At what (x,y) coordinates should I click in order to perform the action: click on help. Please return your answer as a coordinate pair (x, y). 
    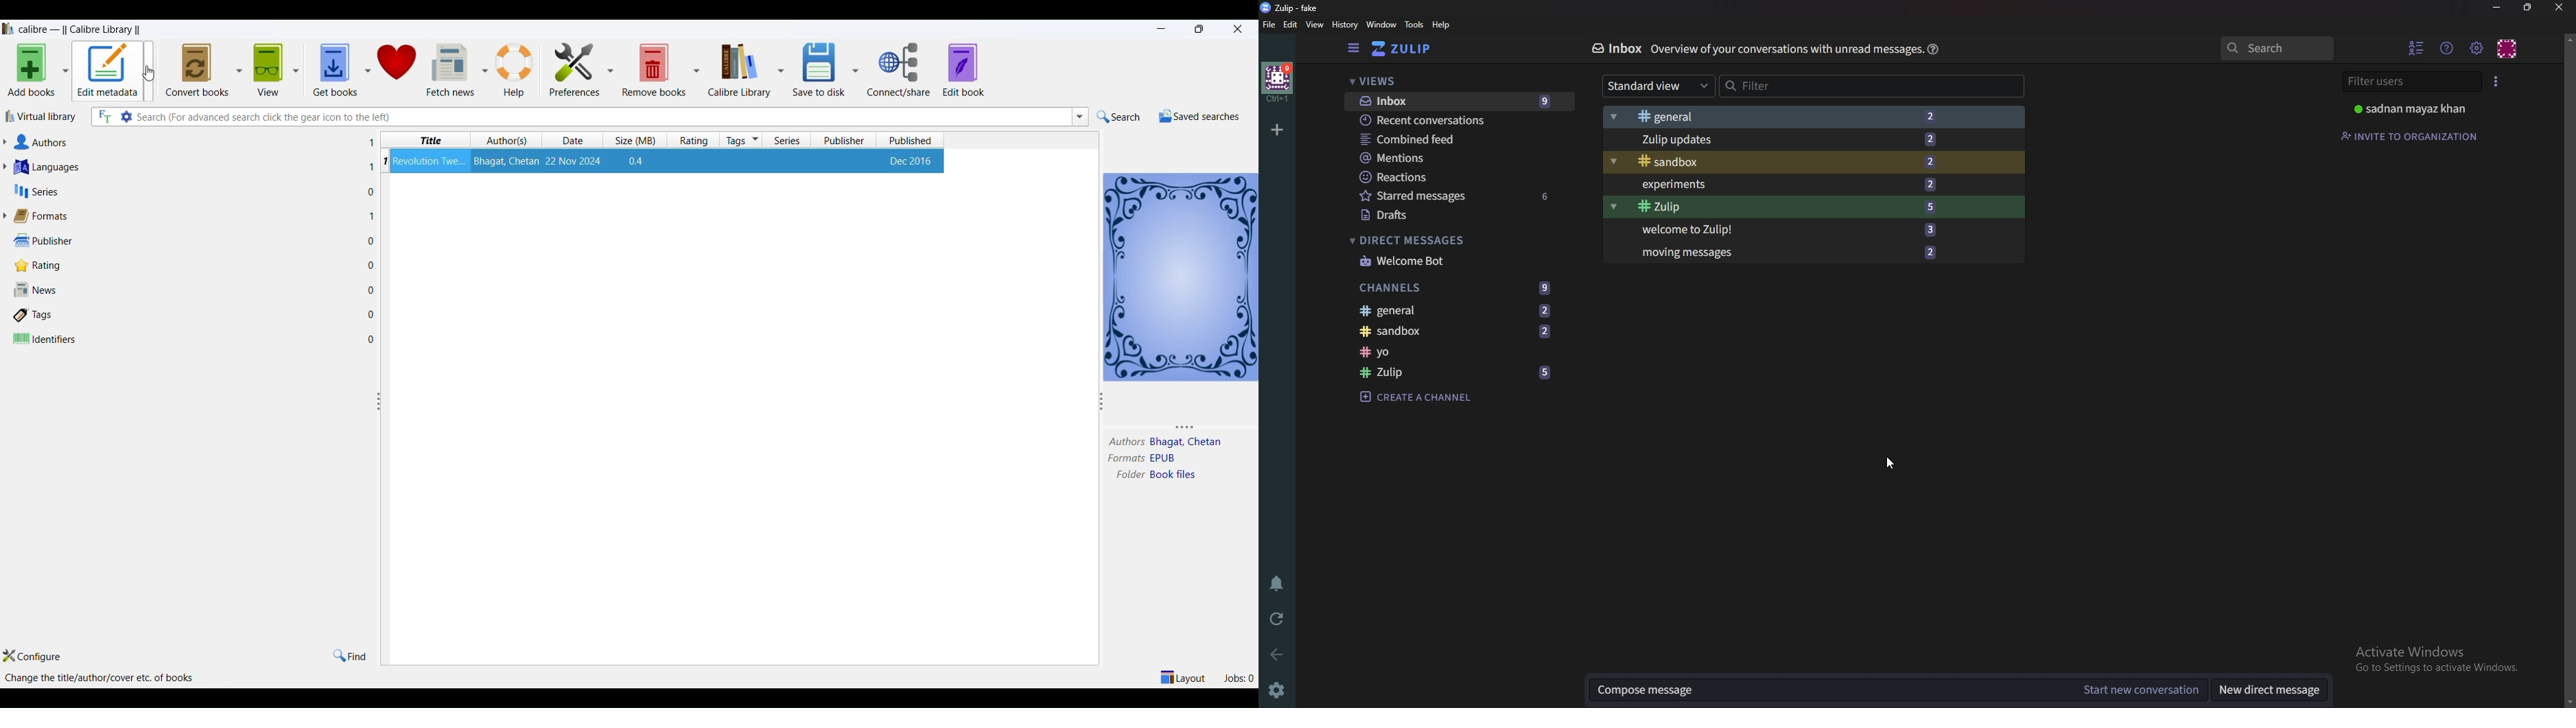
    Looking at the image, I should click on (517, 65).